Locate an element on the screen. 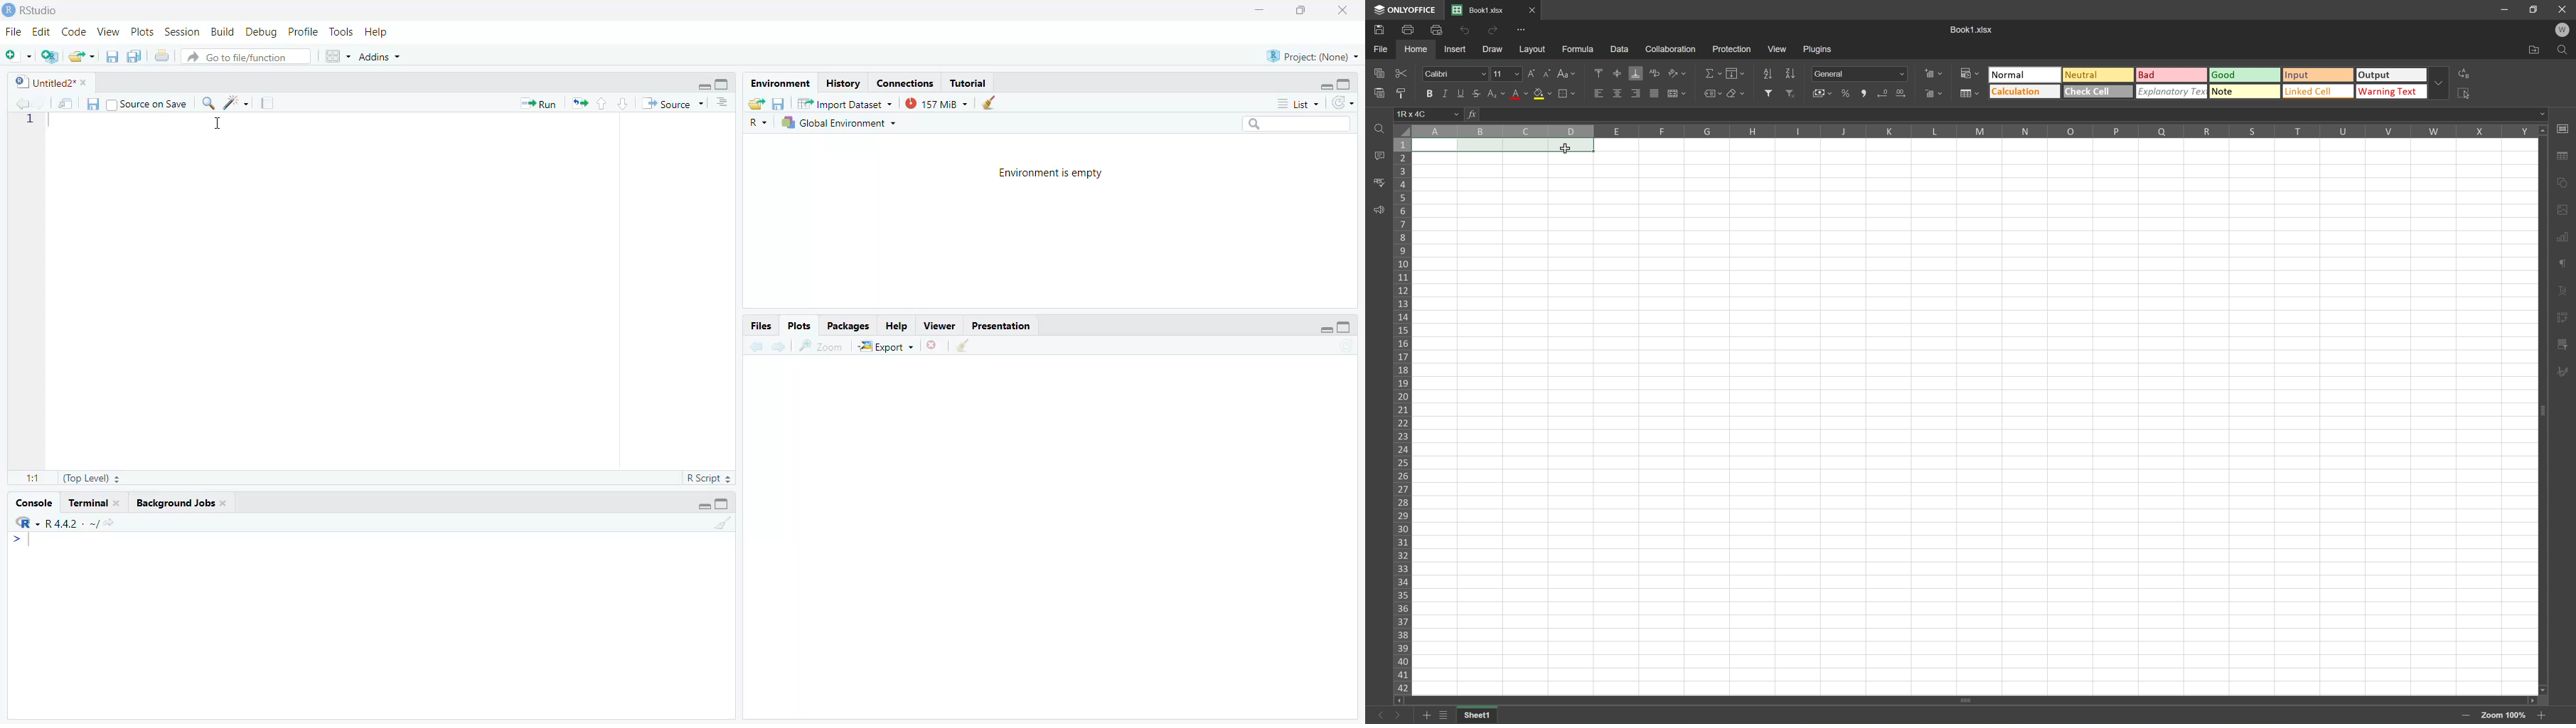 This screenshot has width=2576, height=728. save current document is located at coordinates (112, 57).